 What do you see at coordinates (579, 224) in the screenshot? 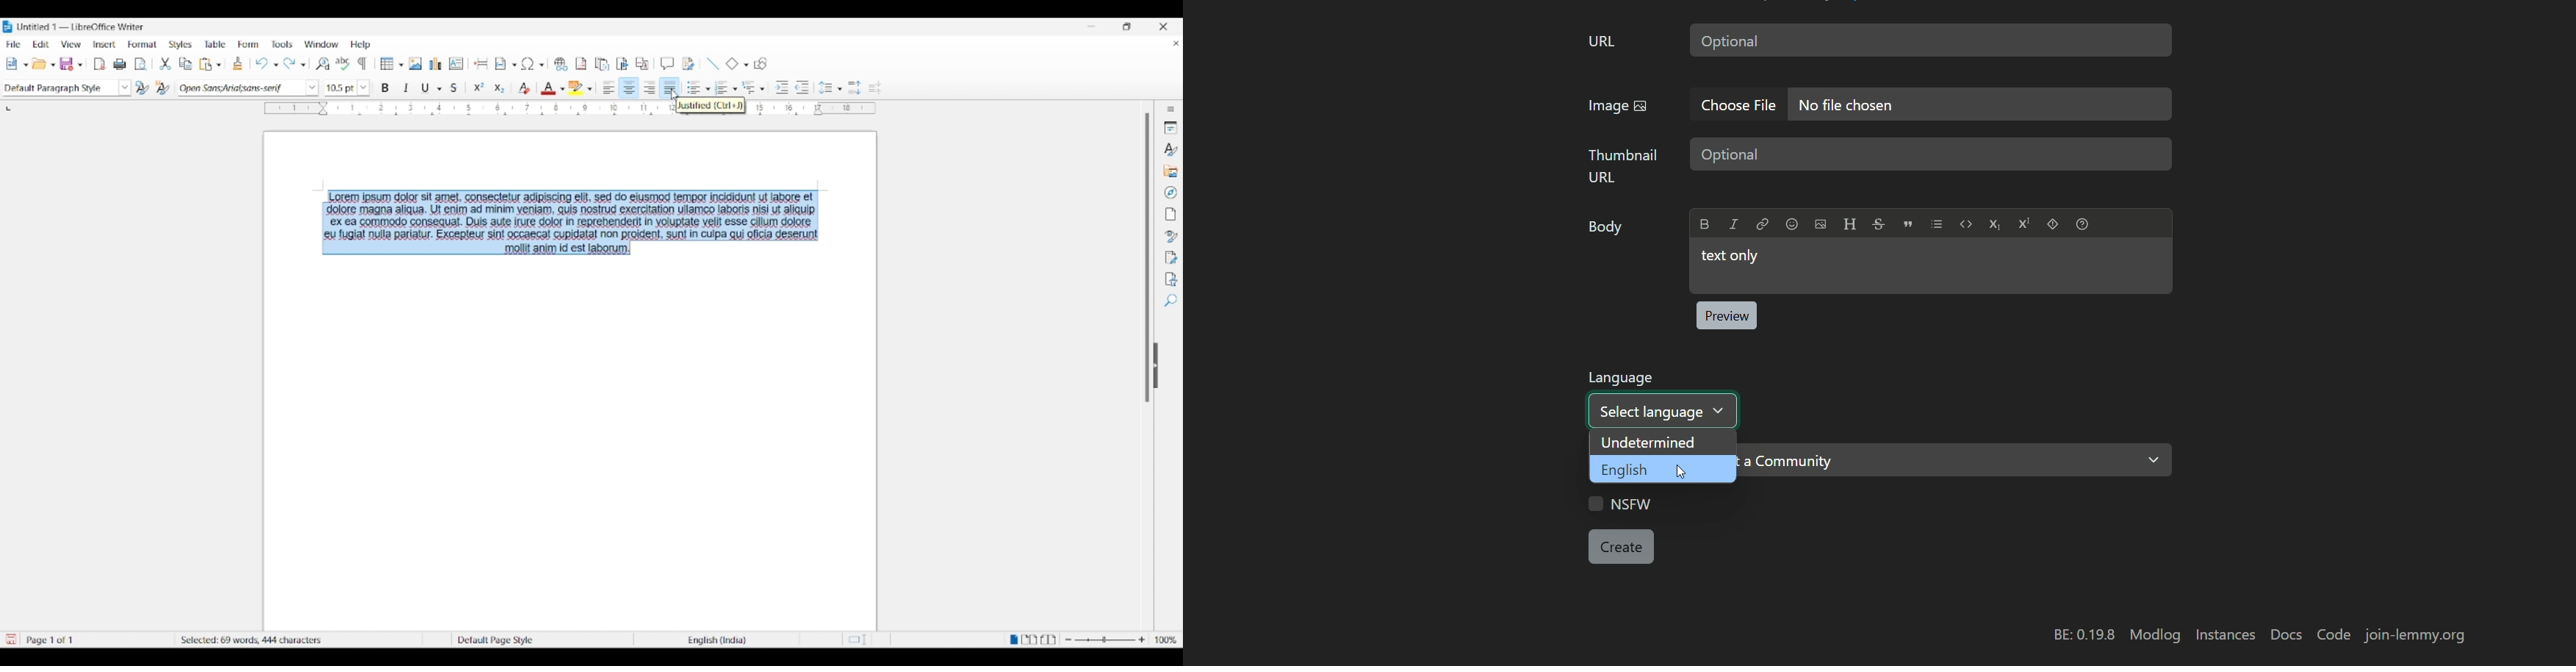
I see `Lorem ipsum dolor sit ames, consectetur agipiscing elif, sed do eiusmod tempor incigidunt uf labore et
dolore magna aliqua. Ut enim ad minim veniam, quis nostrud exercitation ullameo labors nisi ut aliquip
ex ea commodo consequat. Duis aute irre dolor in reprehendexi! in yoluptate velit esse cillum dolore
eu fugiat nulla pariatur. Excepleur sint occaecal cupidatal non projdent, sunt in culpa qui oficia deserunt

mollit anim id est laborum.` at bounding box center [579, 224].